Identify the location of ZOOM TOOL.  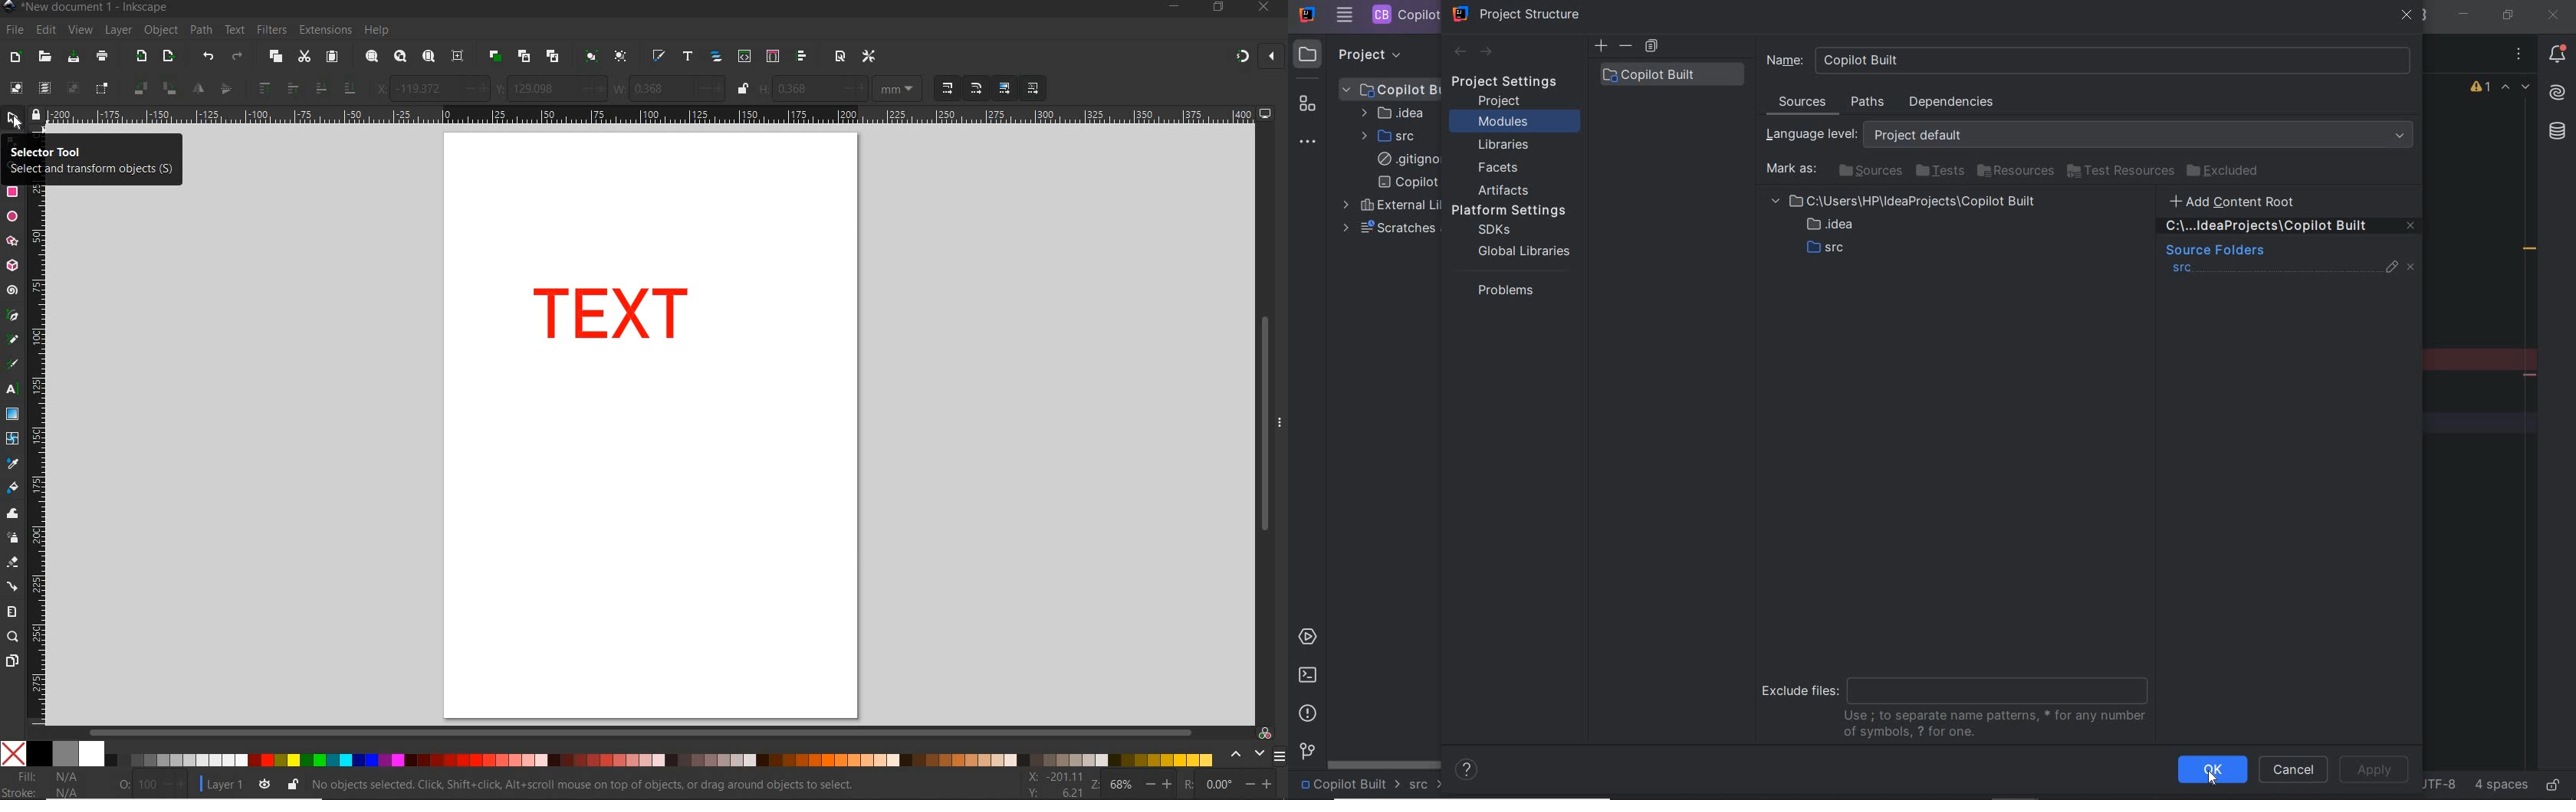
(13, 638).